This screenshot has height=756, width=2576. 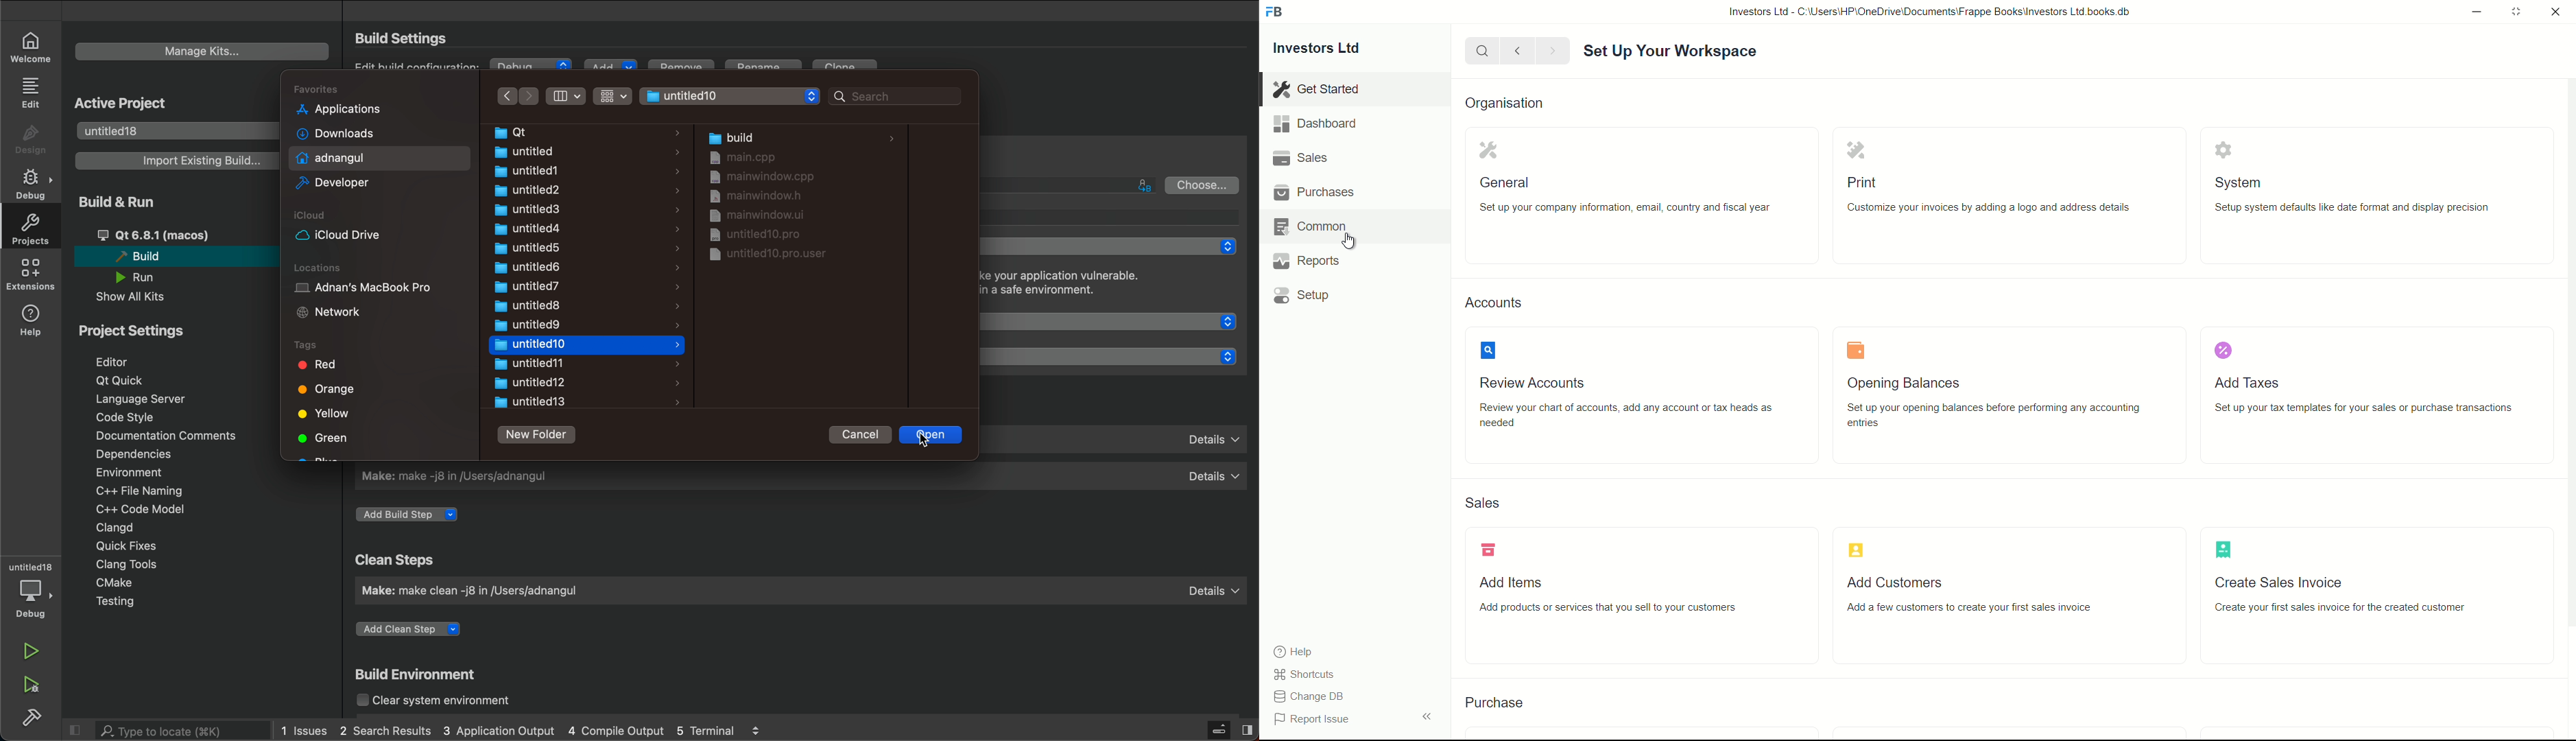 What do you see at coordinates (120, 546) in the screenshot?
I see `quick` at bounding box center [120, 546].